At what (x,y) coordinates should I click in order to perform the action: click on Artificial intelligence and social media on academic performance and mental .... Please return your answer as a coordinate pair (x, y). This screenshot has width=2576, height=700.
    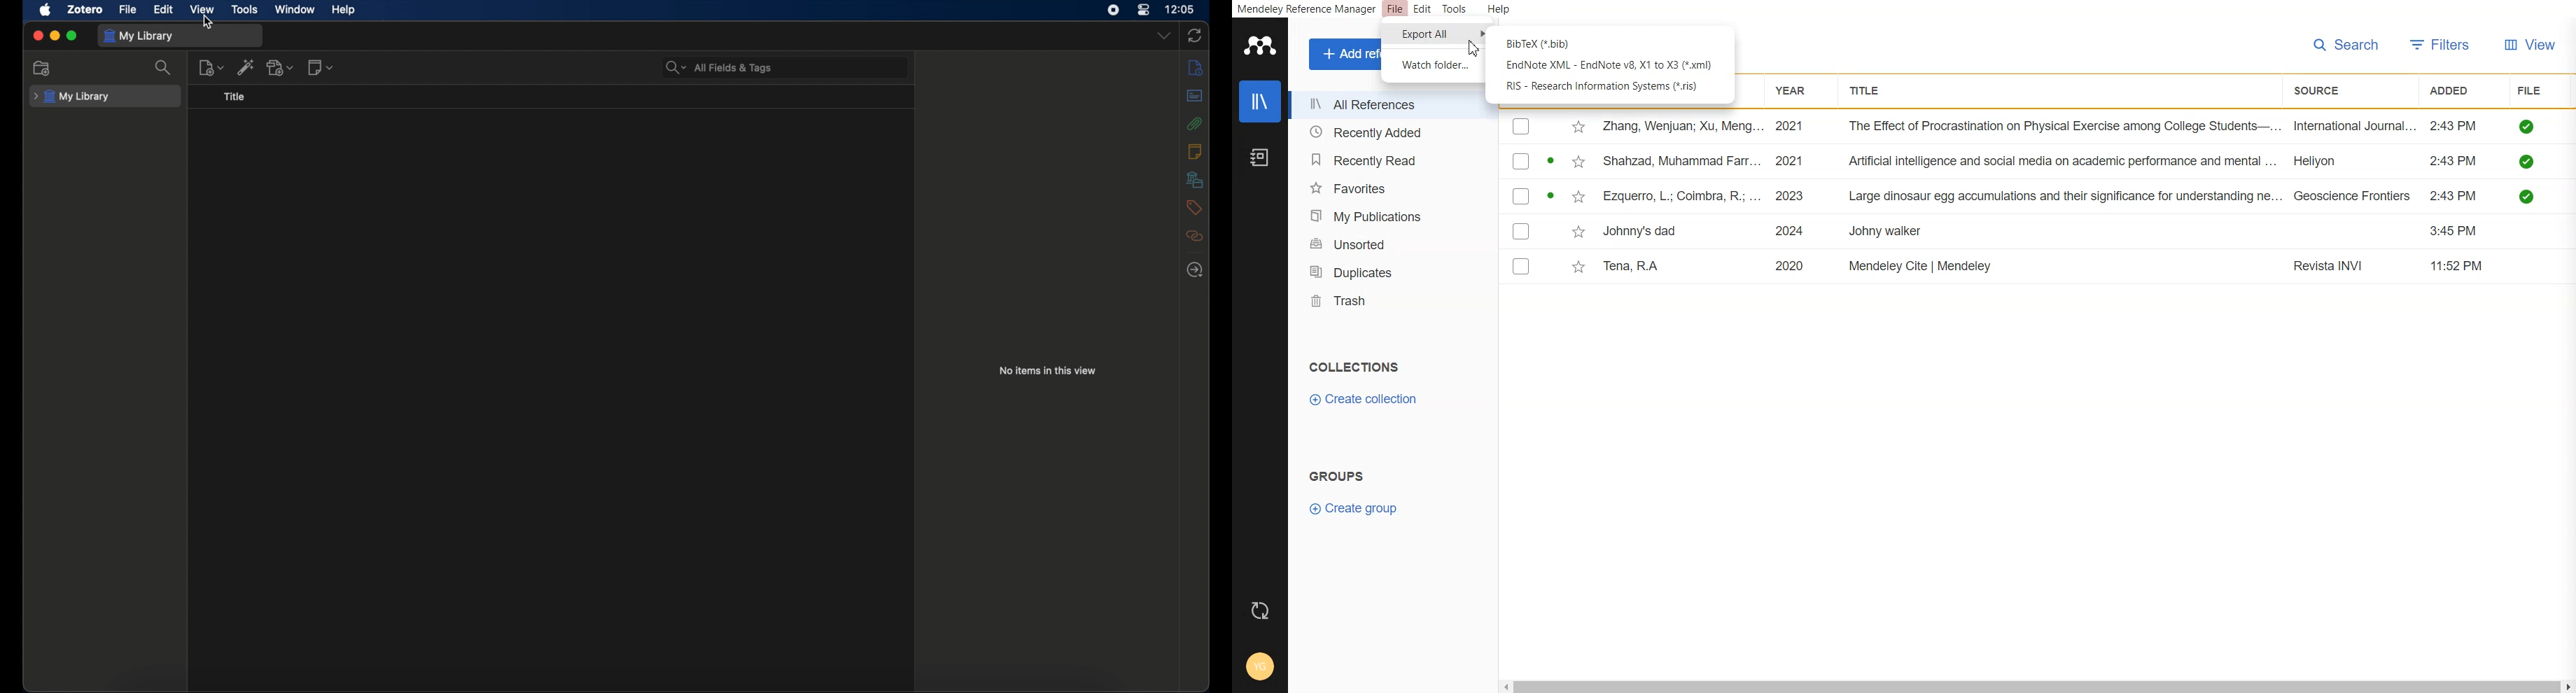
    Looking at the image, I should click on (2064, 162).